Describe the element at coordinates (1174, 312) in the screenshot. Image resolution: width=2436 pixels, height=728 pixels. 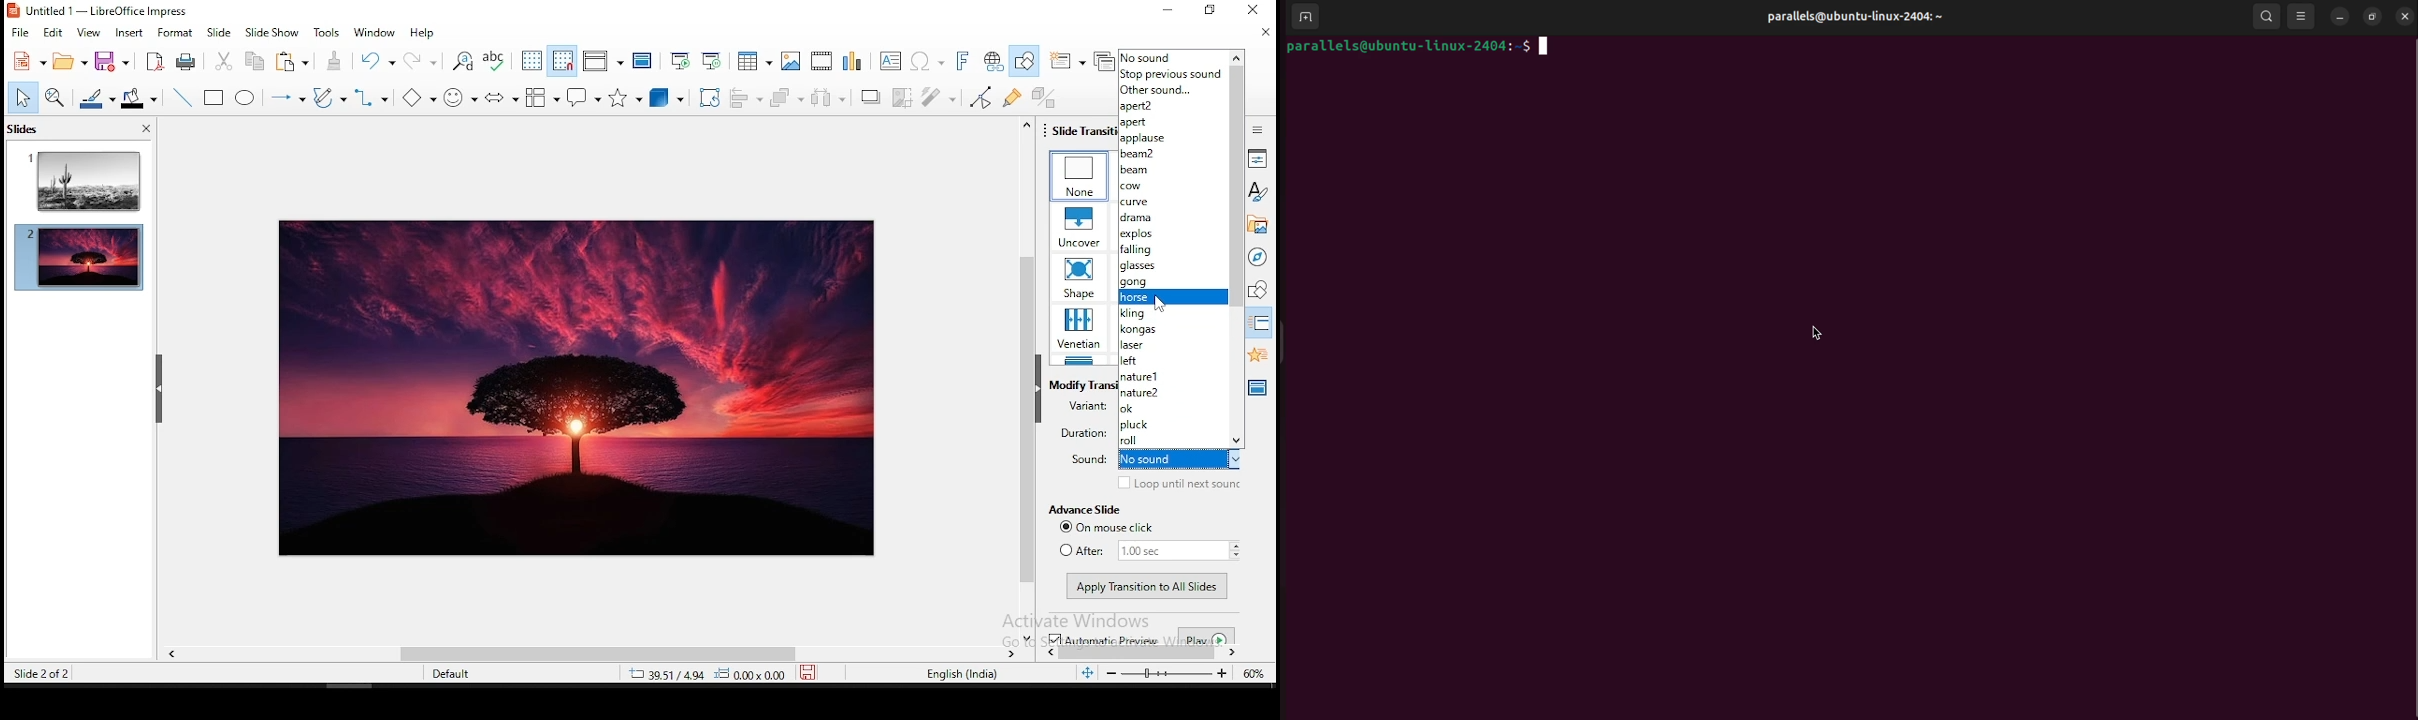
I see `kling` at that location.